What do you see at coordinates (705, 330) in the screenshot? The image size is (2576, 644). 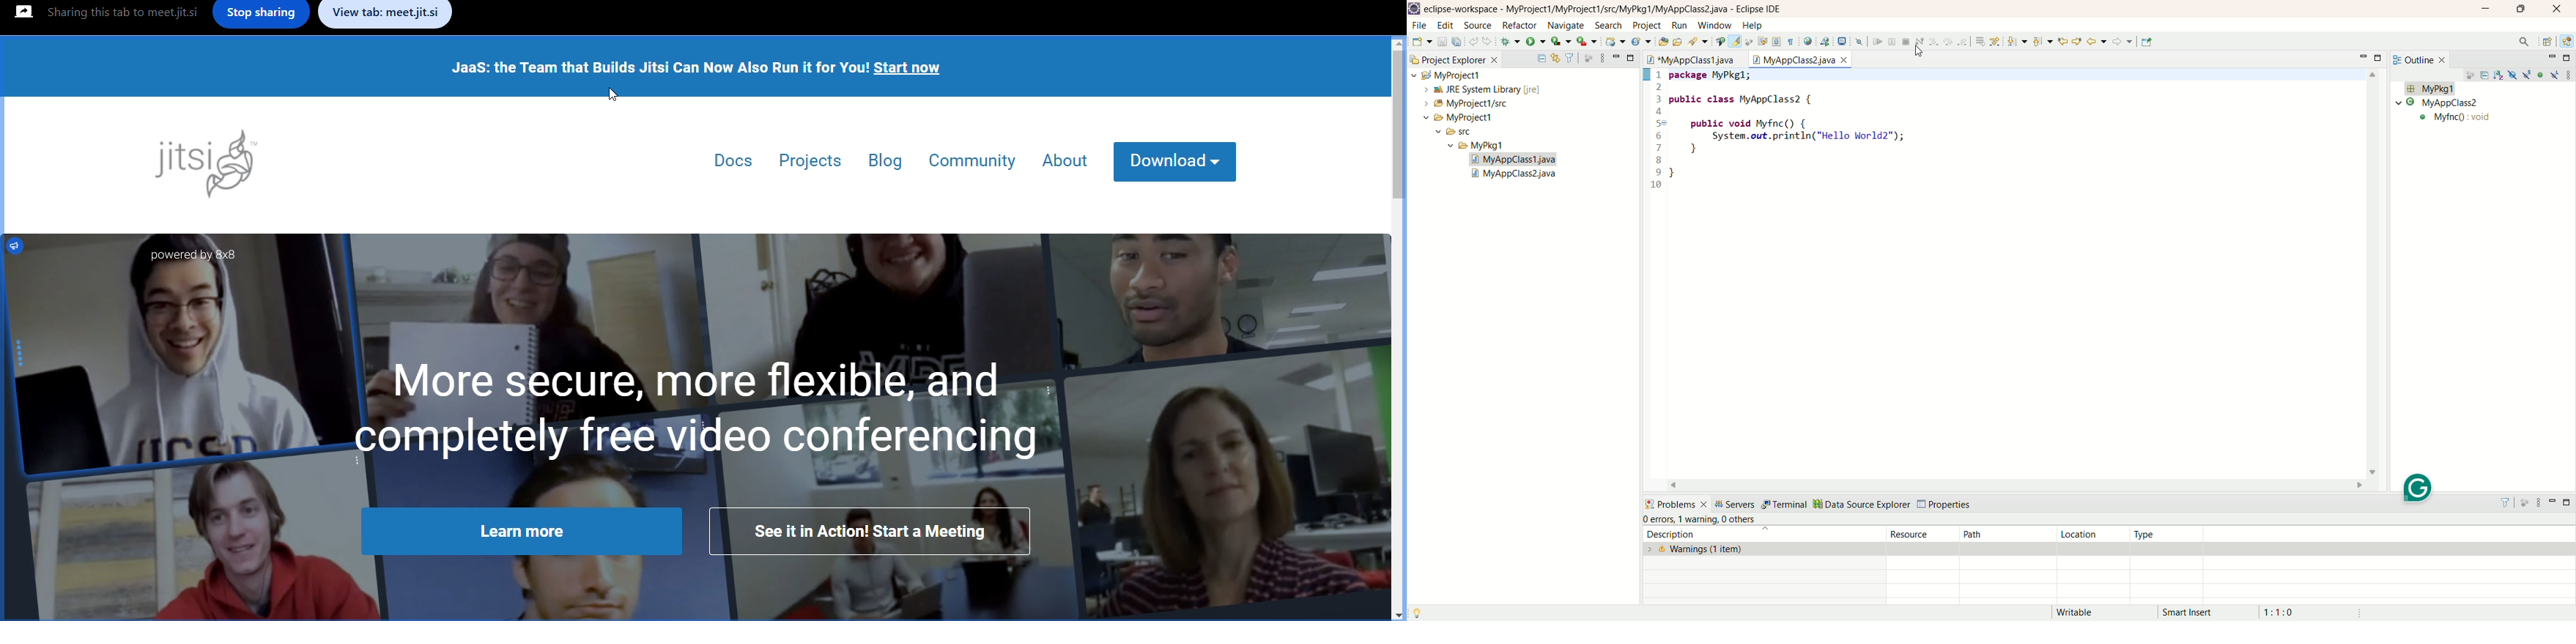 I see `Redirected Web Page Information` at bounding box center [705, 330].